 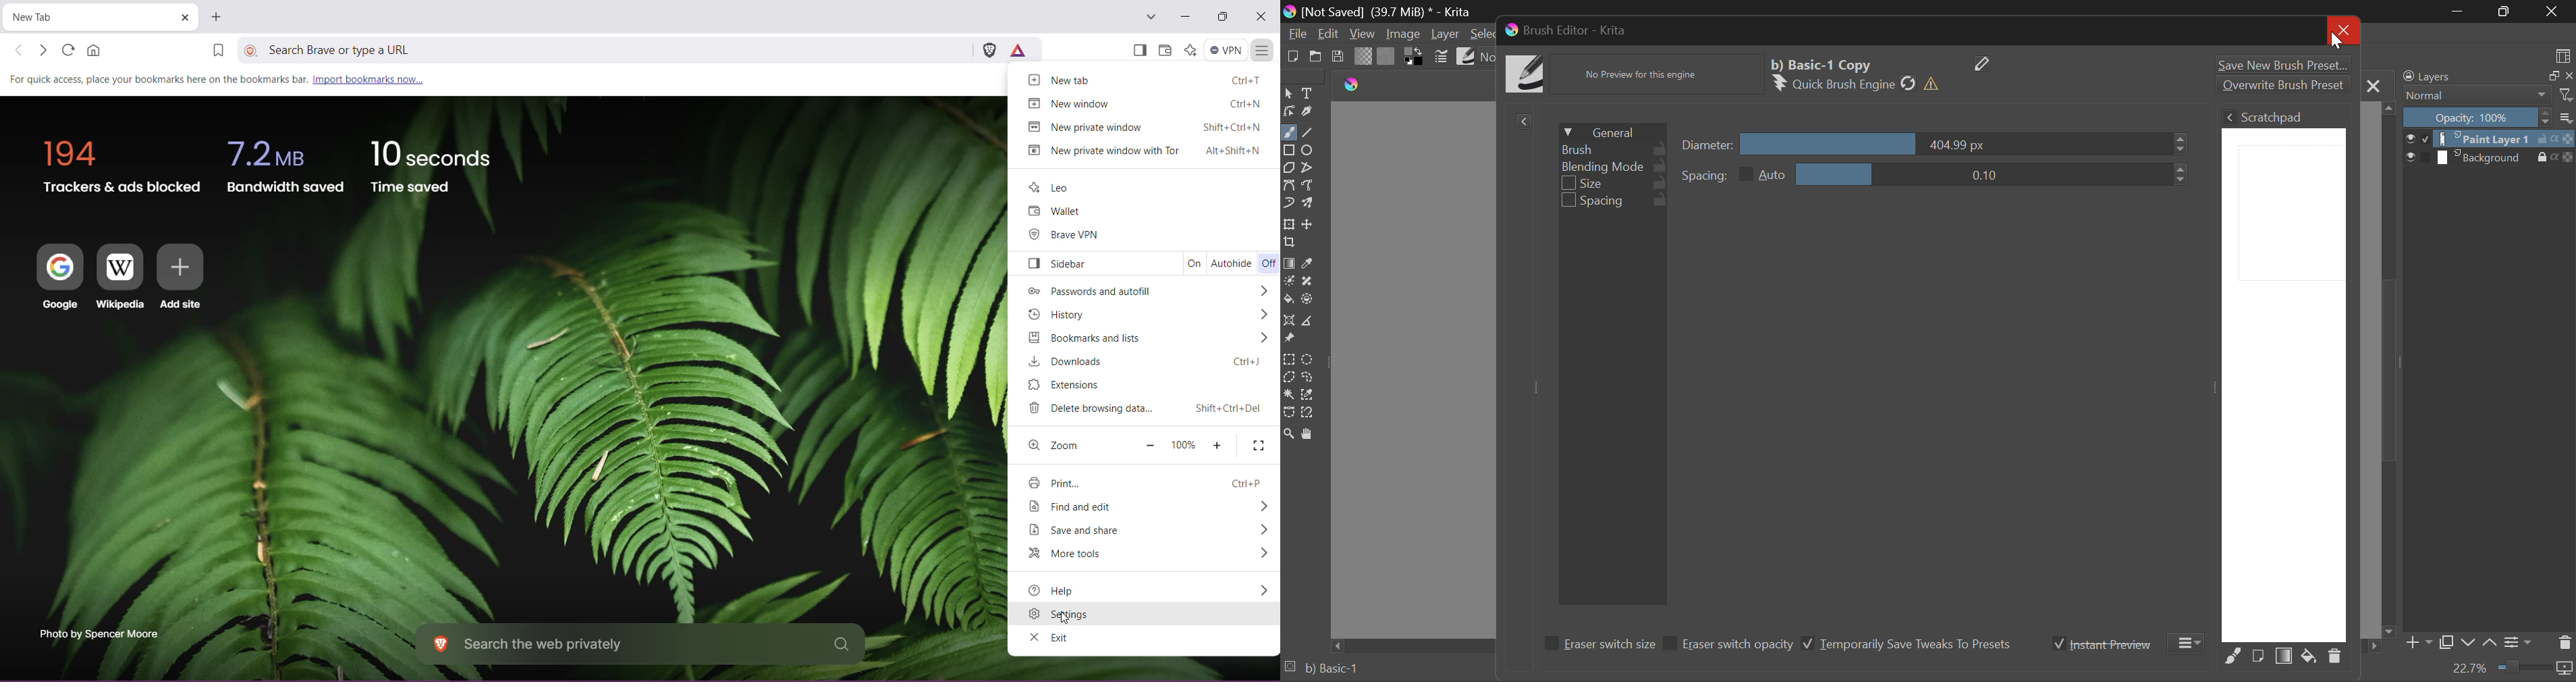 What do you see at coordinates (1342, 85) in the screenshot?
I see `logo` at bounding box center [1342, 85].